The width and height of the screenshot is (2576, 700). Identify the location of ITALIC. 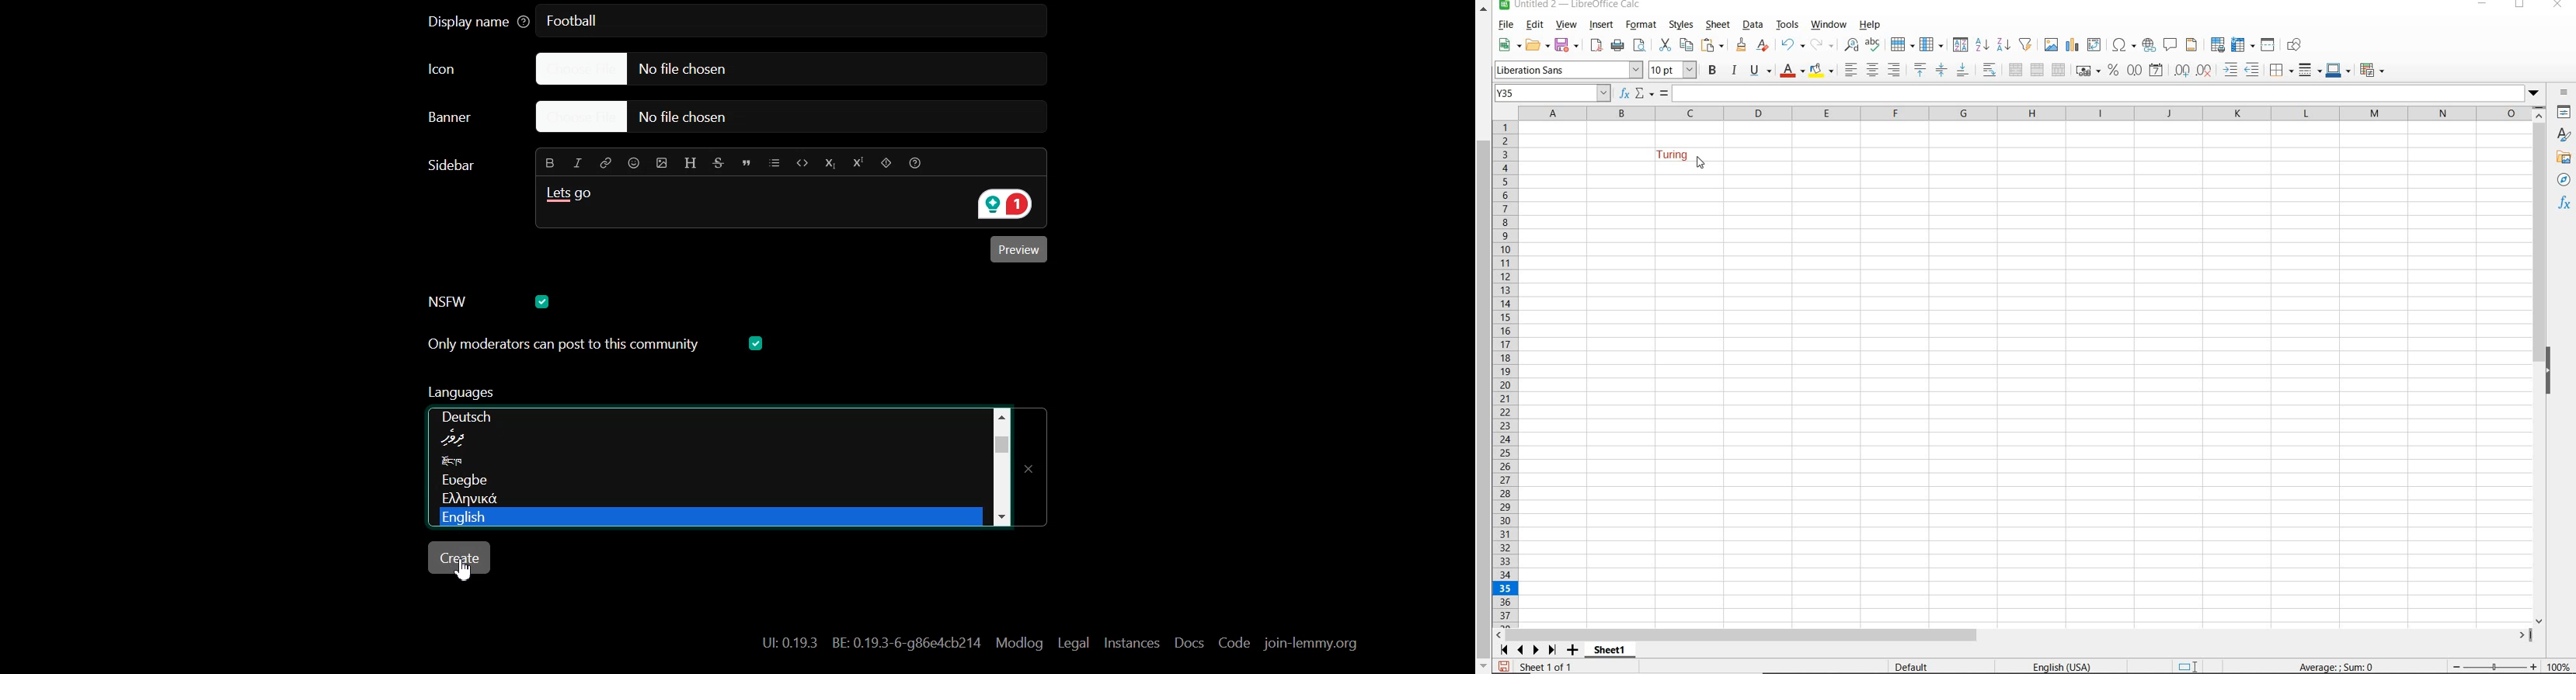
(1734, 70).